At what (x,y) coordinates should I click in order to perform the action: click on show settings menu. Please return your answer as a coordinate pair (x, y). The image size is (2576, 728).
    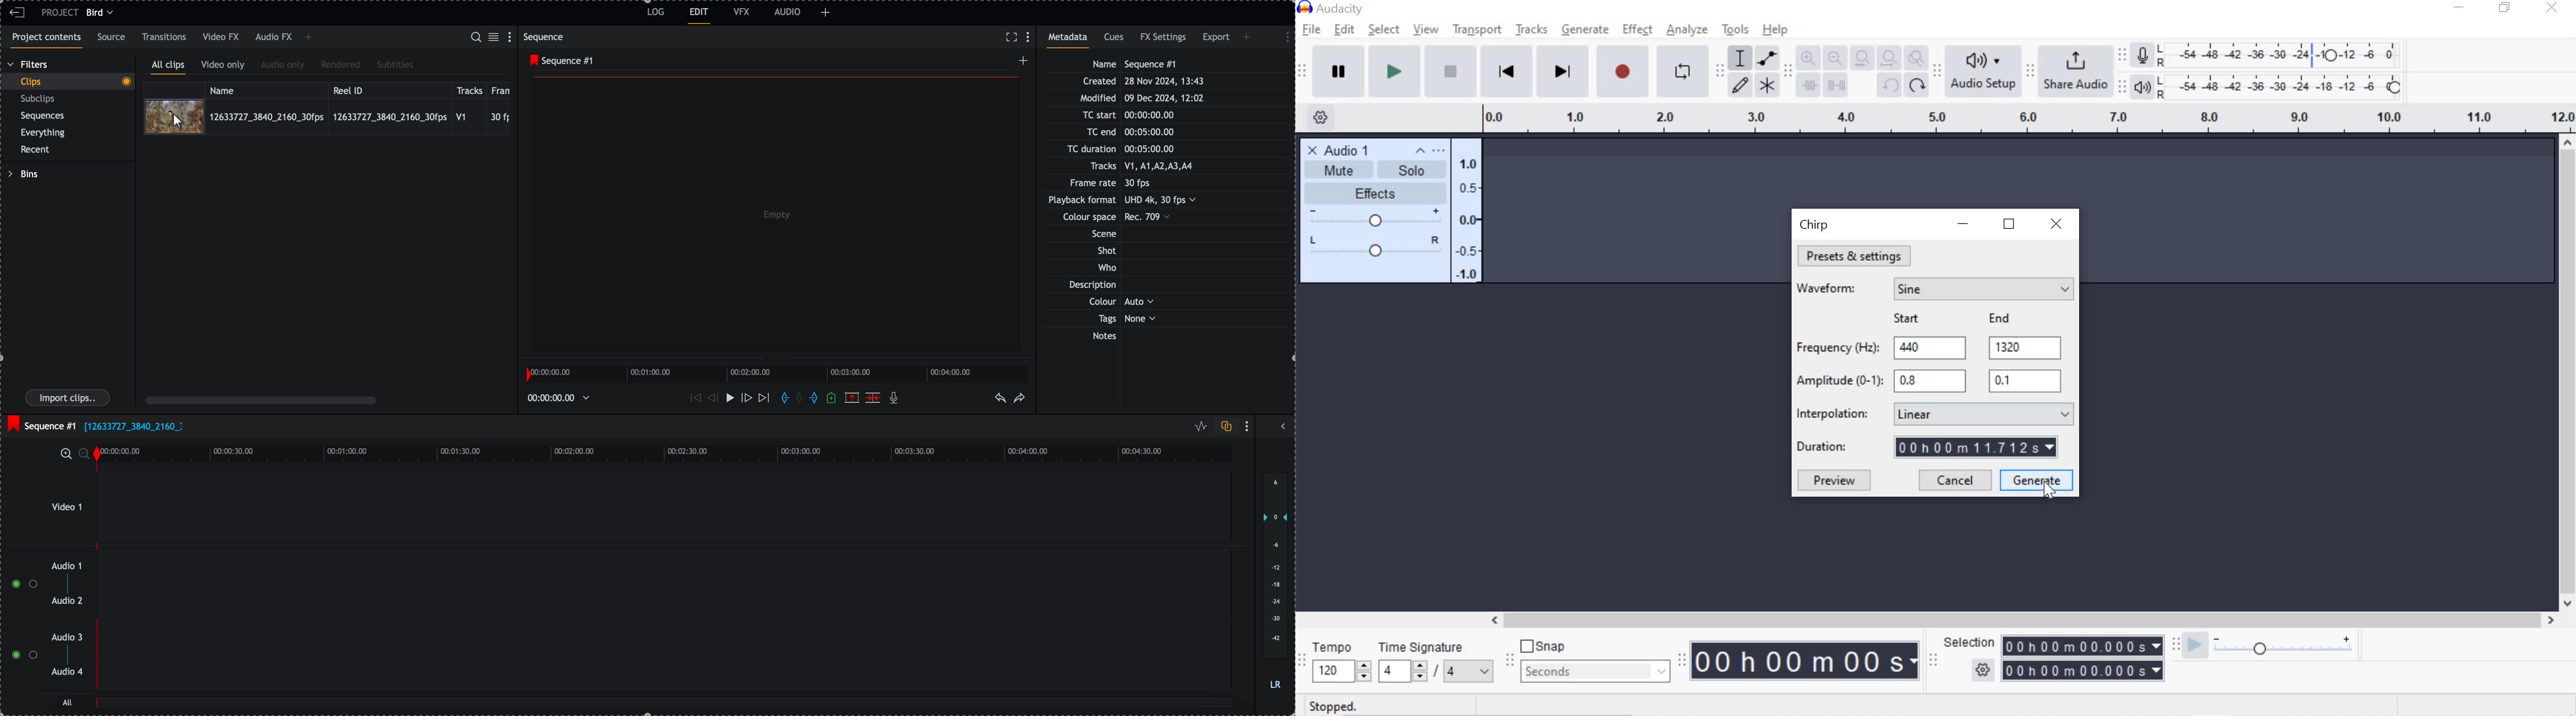
    Looking at the image, I should click on (1249, 426).